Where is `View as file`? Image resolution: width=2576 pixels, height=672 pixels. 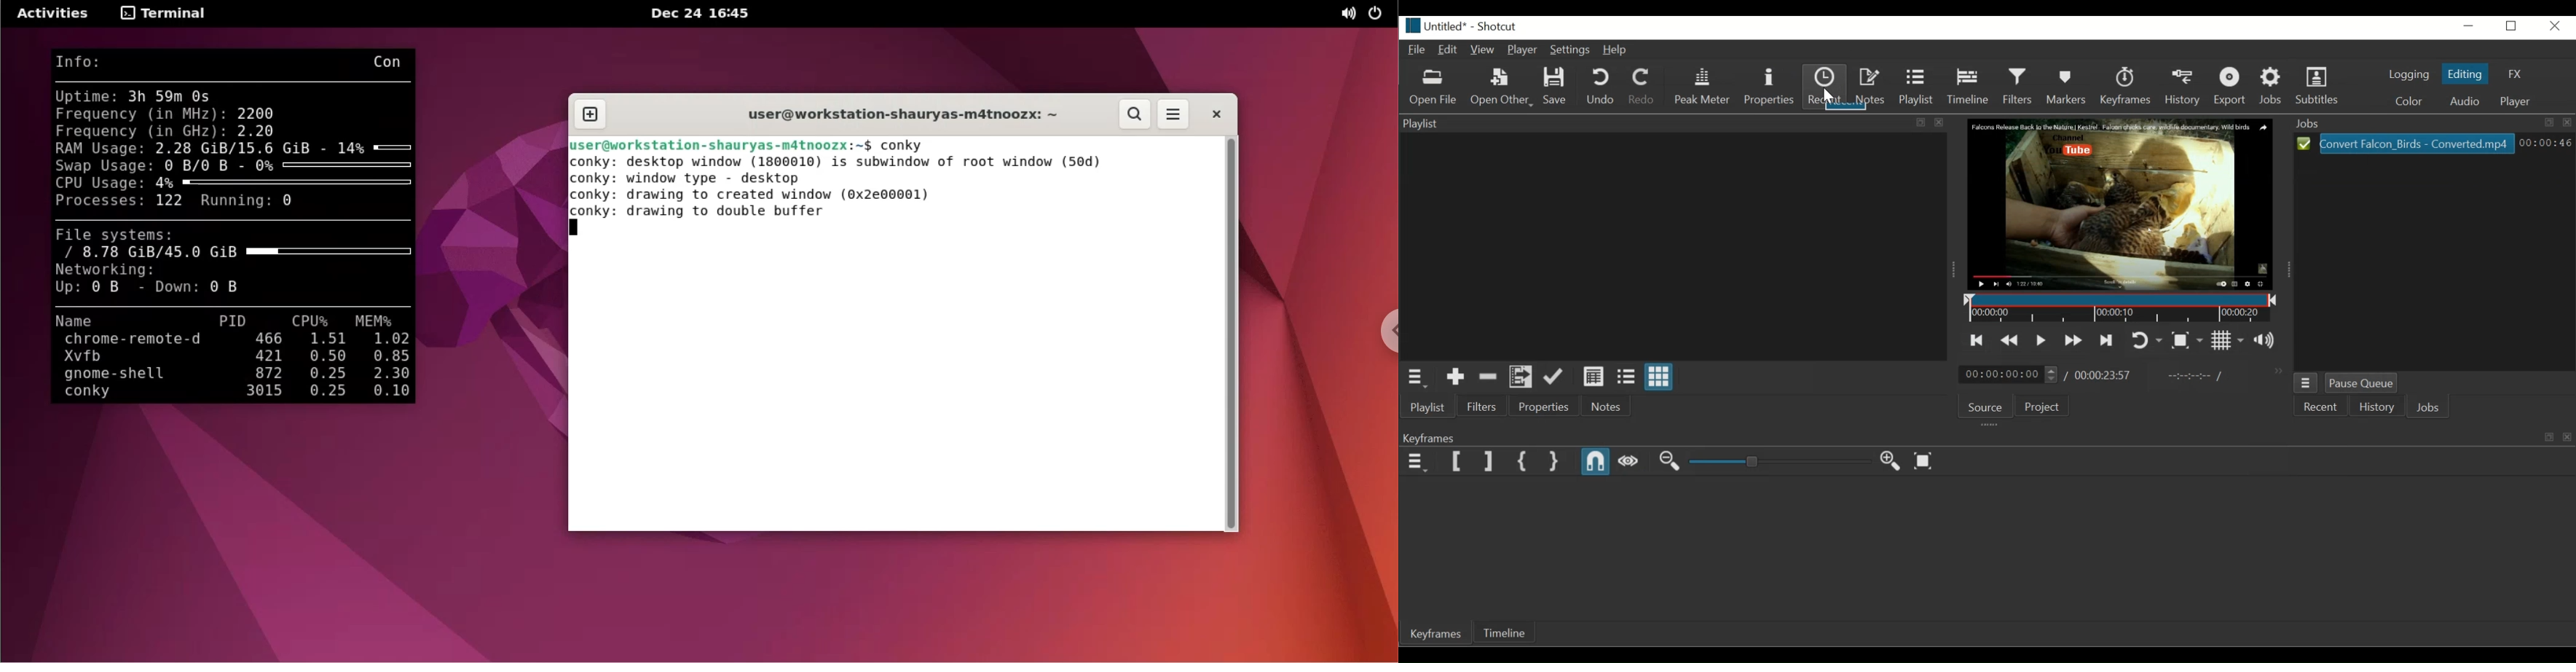
View as file is located at coordinates (1627, 378).